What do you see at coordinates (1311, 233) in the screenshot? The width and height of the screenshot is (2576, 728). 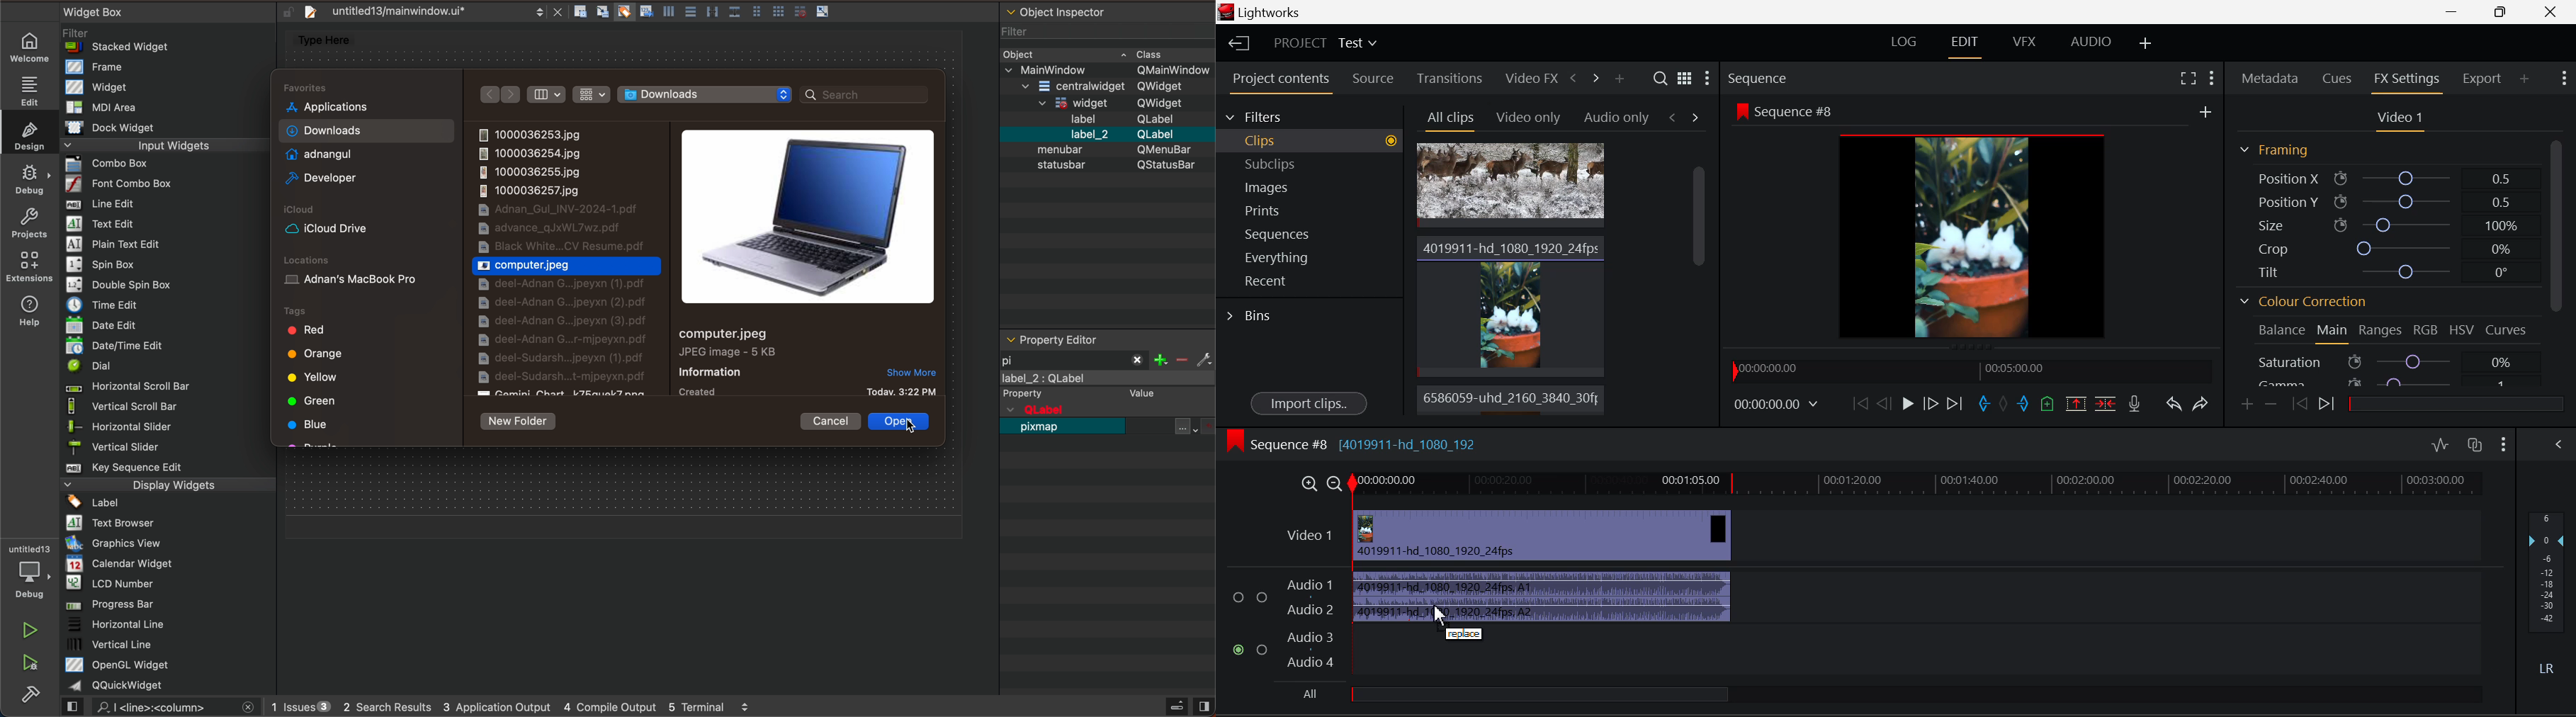 I see `Sequences` at bounding box center [1311, 233].